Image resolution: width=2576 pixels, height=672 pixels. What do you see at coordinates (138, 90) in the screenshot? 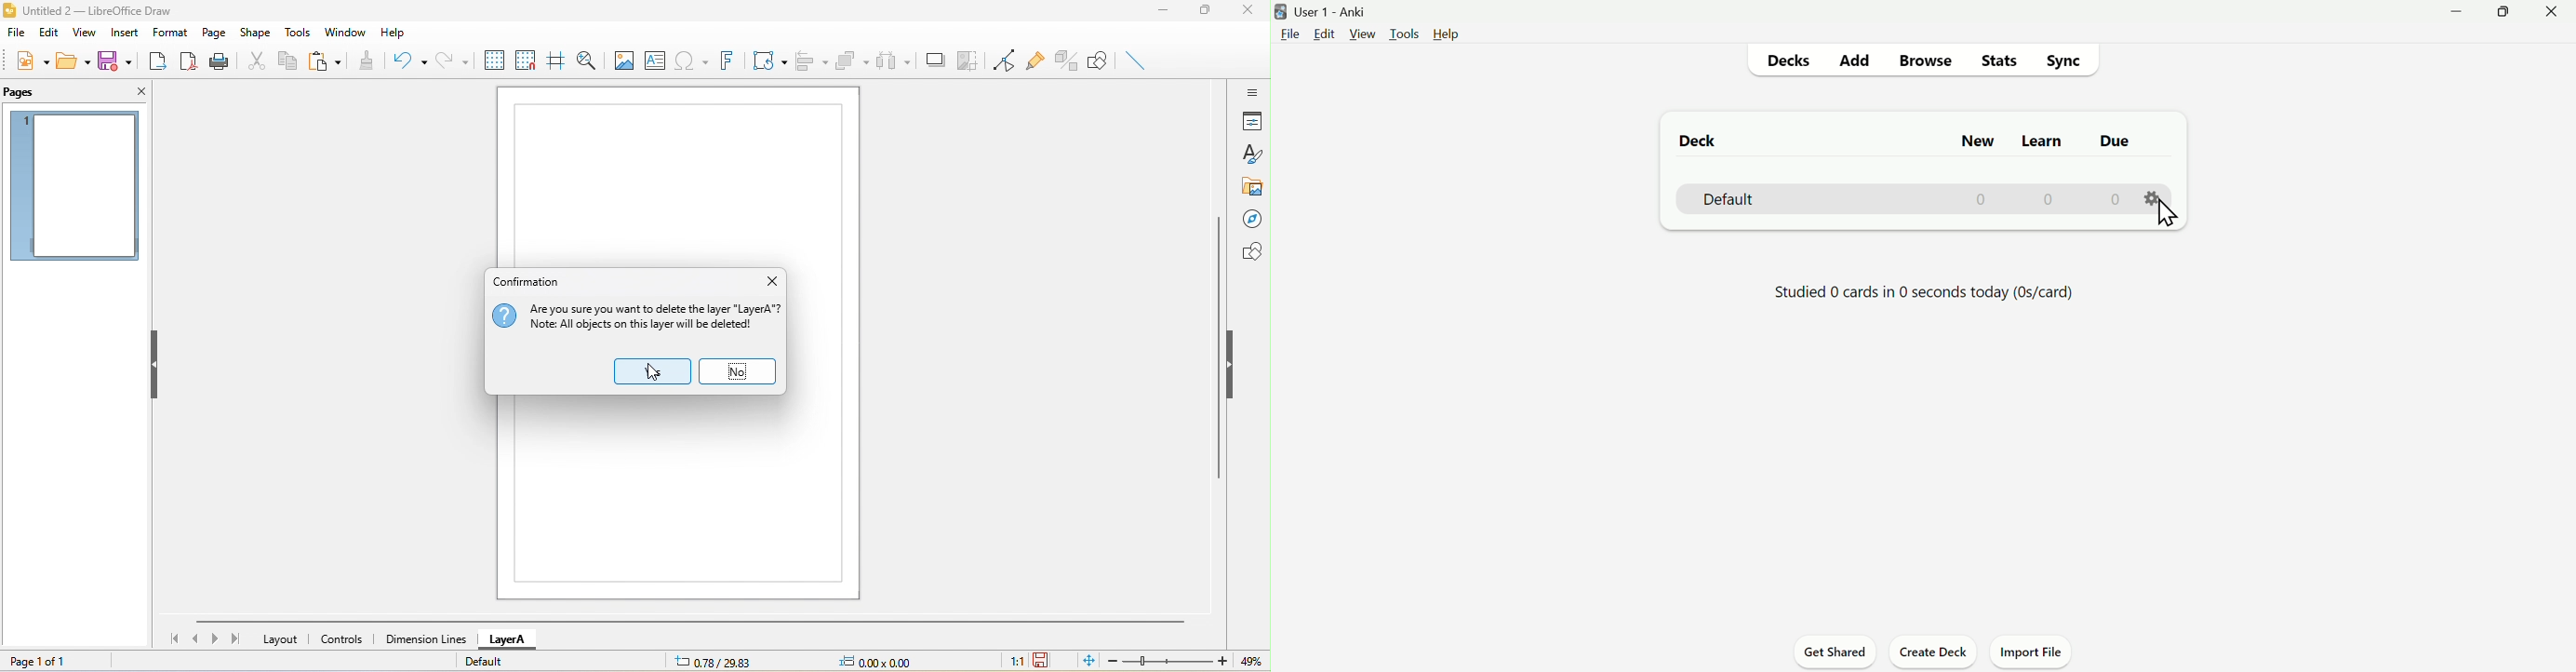
I see `close` at bounding box center [138, 90].